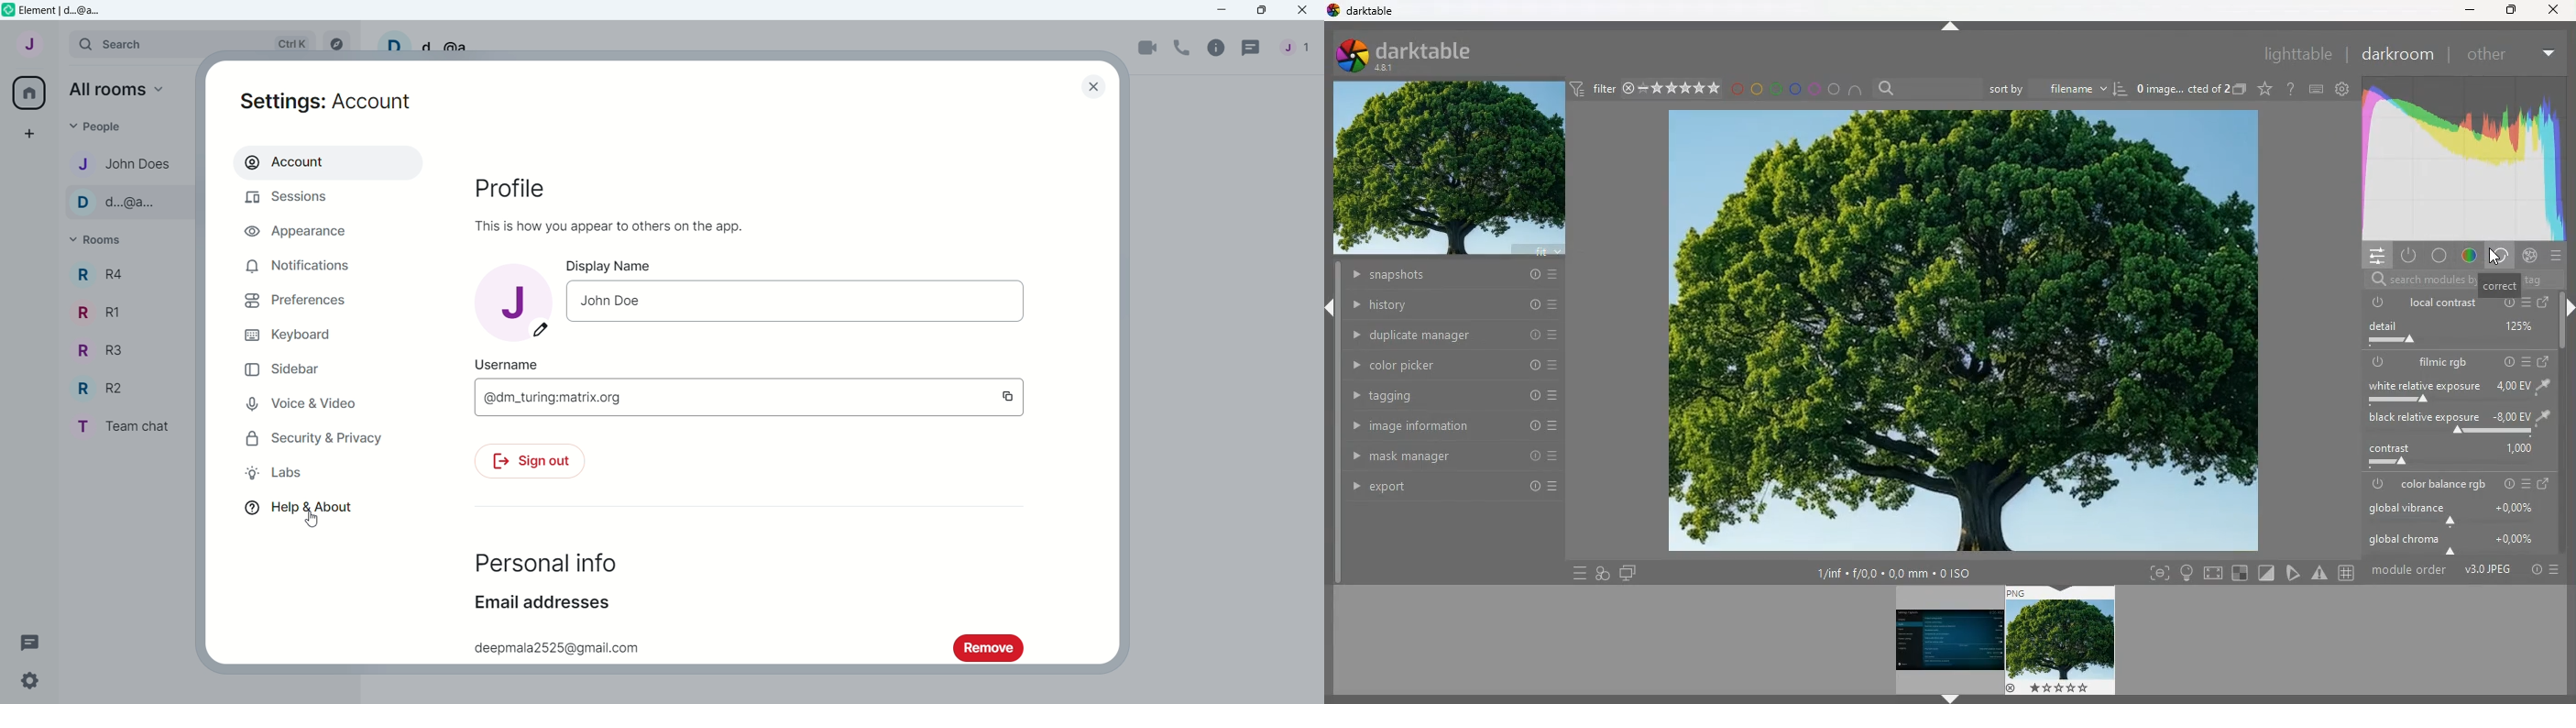  I want to click on semi circle, so click(1857, 89).